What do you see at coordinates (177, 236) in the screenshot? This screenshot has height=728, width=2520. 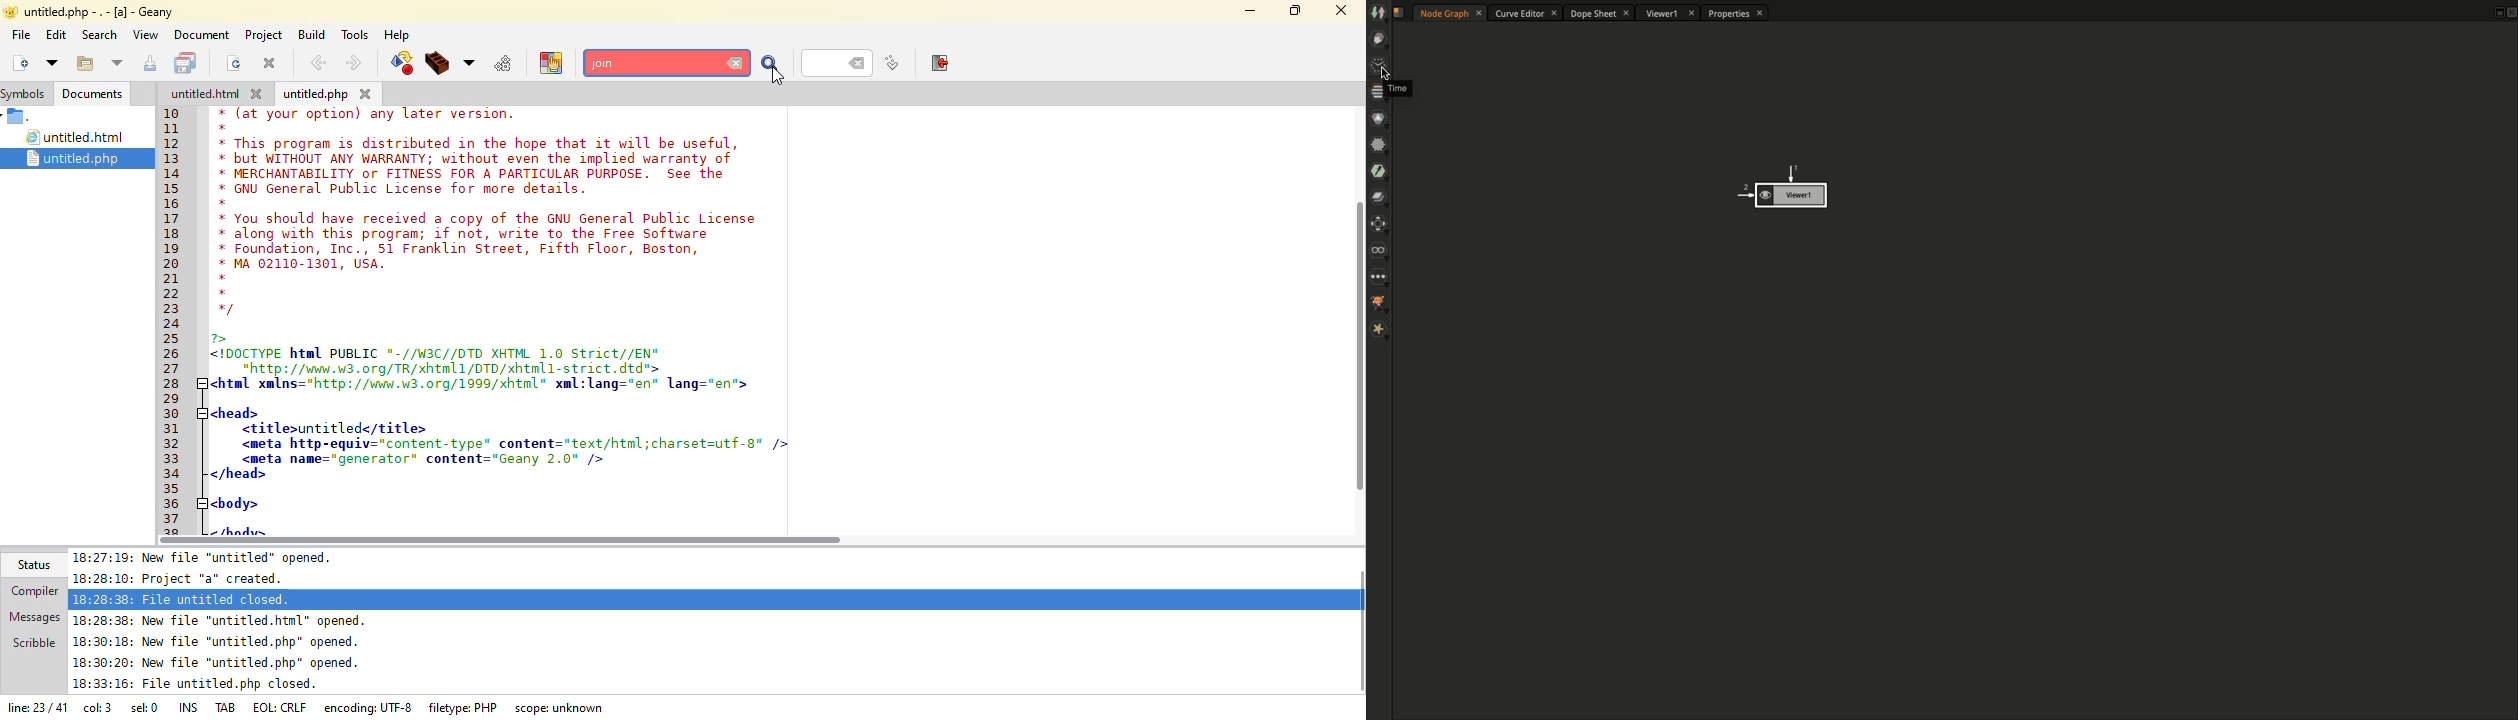 I see `18` at bounding box center [177, 236].